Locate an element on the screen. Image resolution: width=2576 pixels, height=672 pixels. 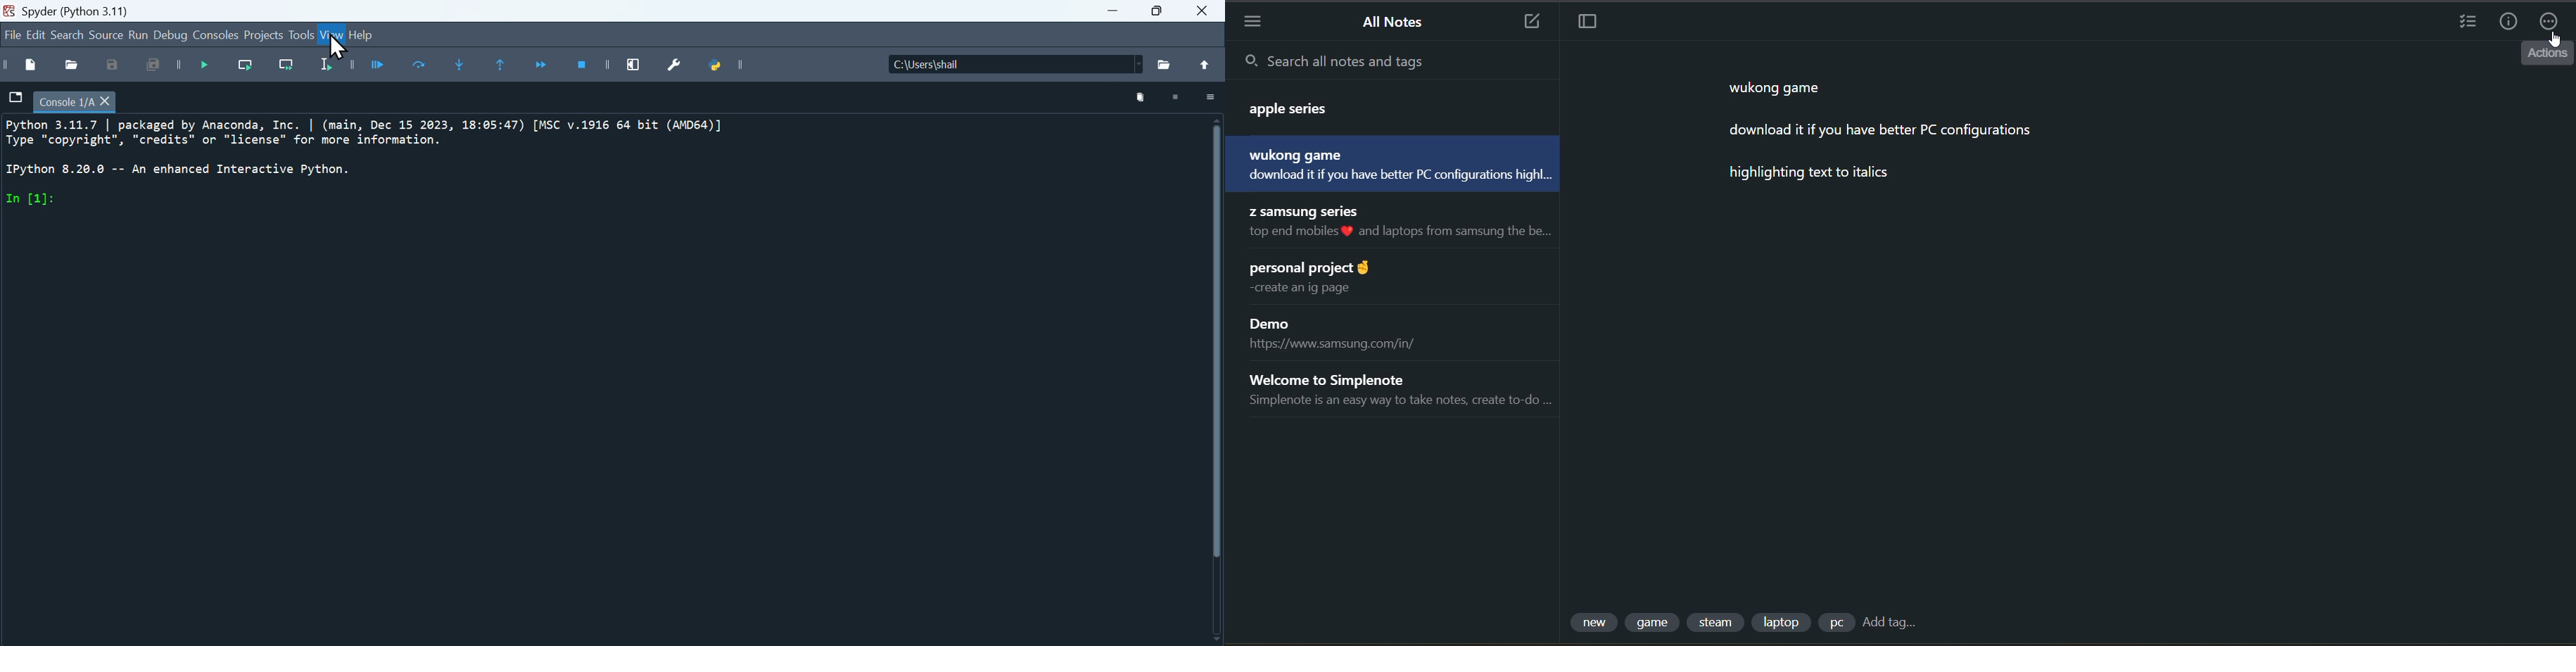
Step into function is located at coordinates (463, 68).